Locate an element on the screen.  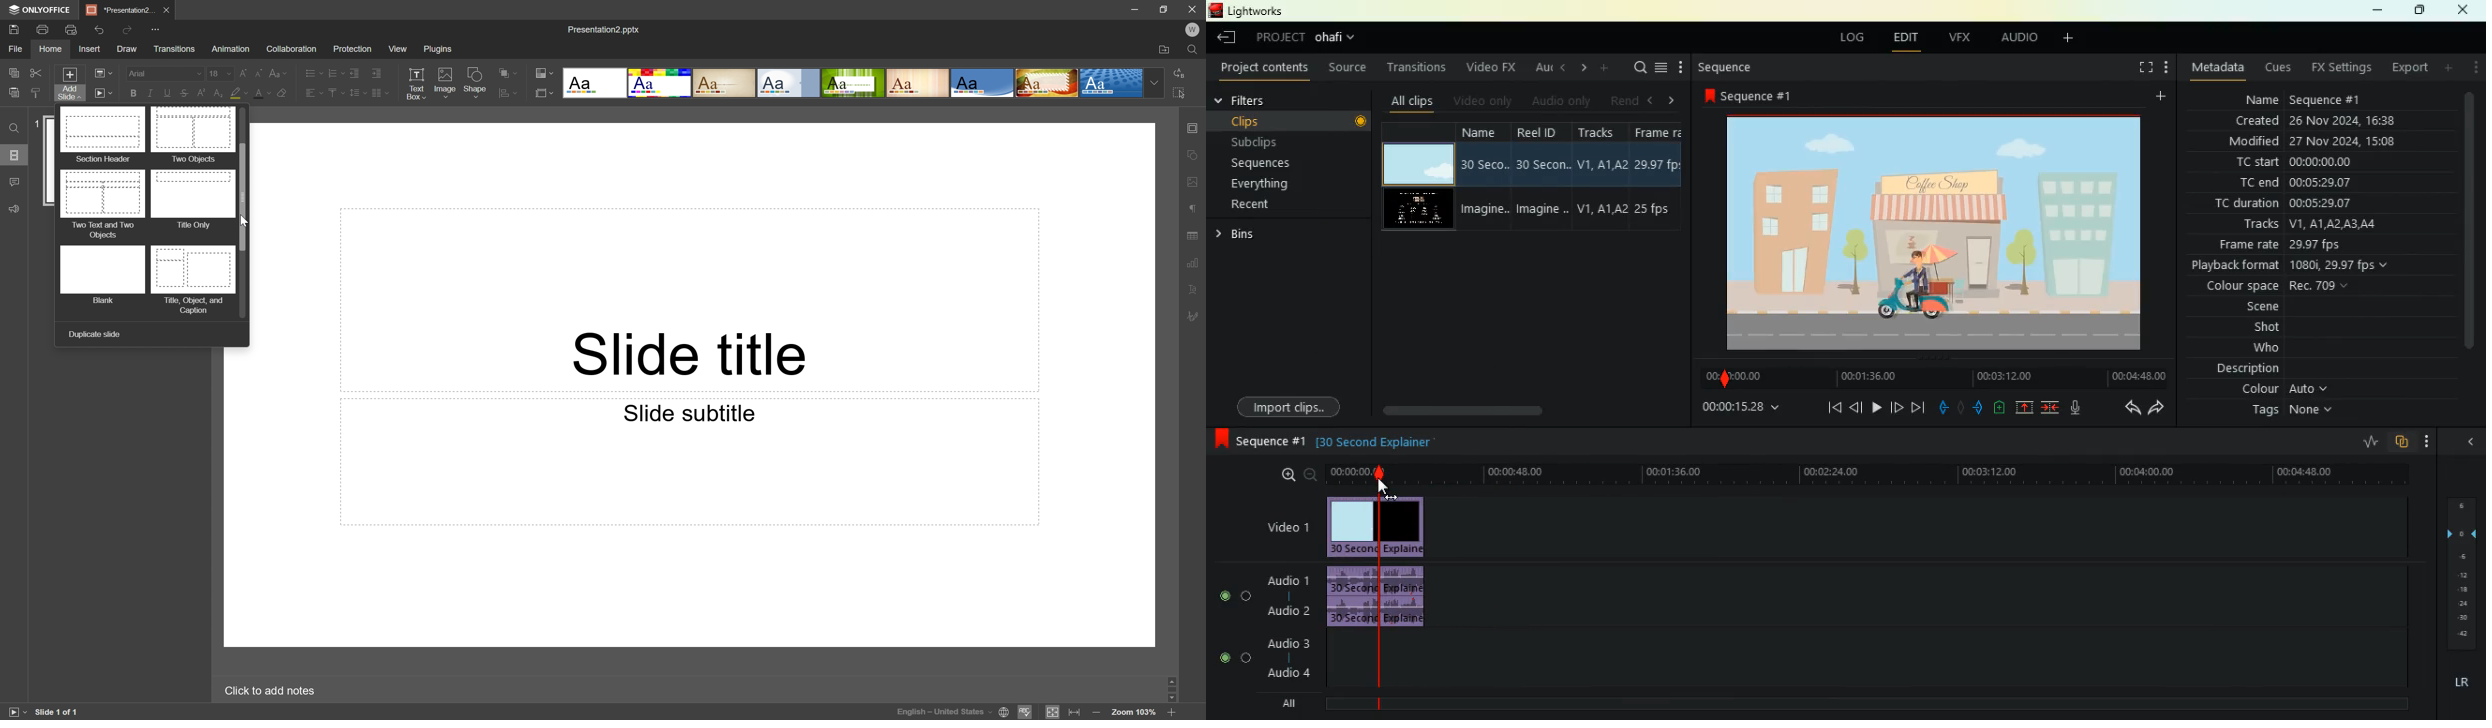
end is located at coordinates (1920, 407).